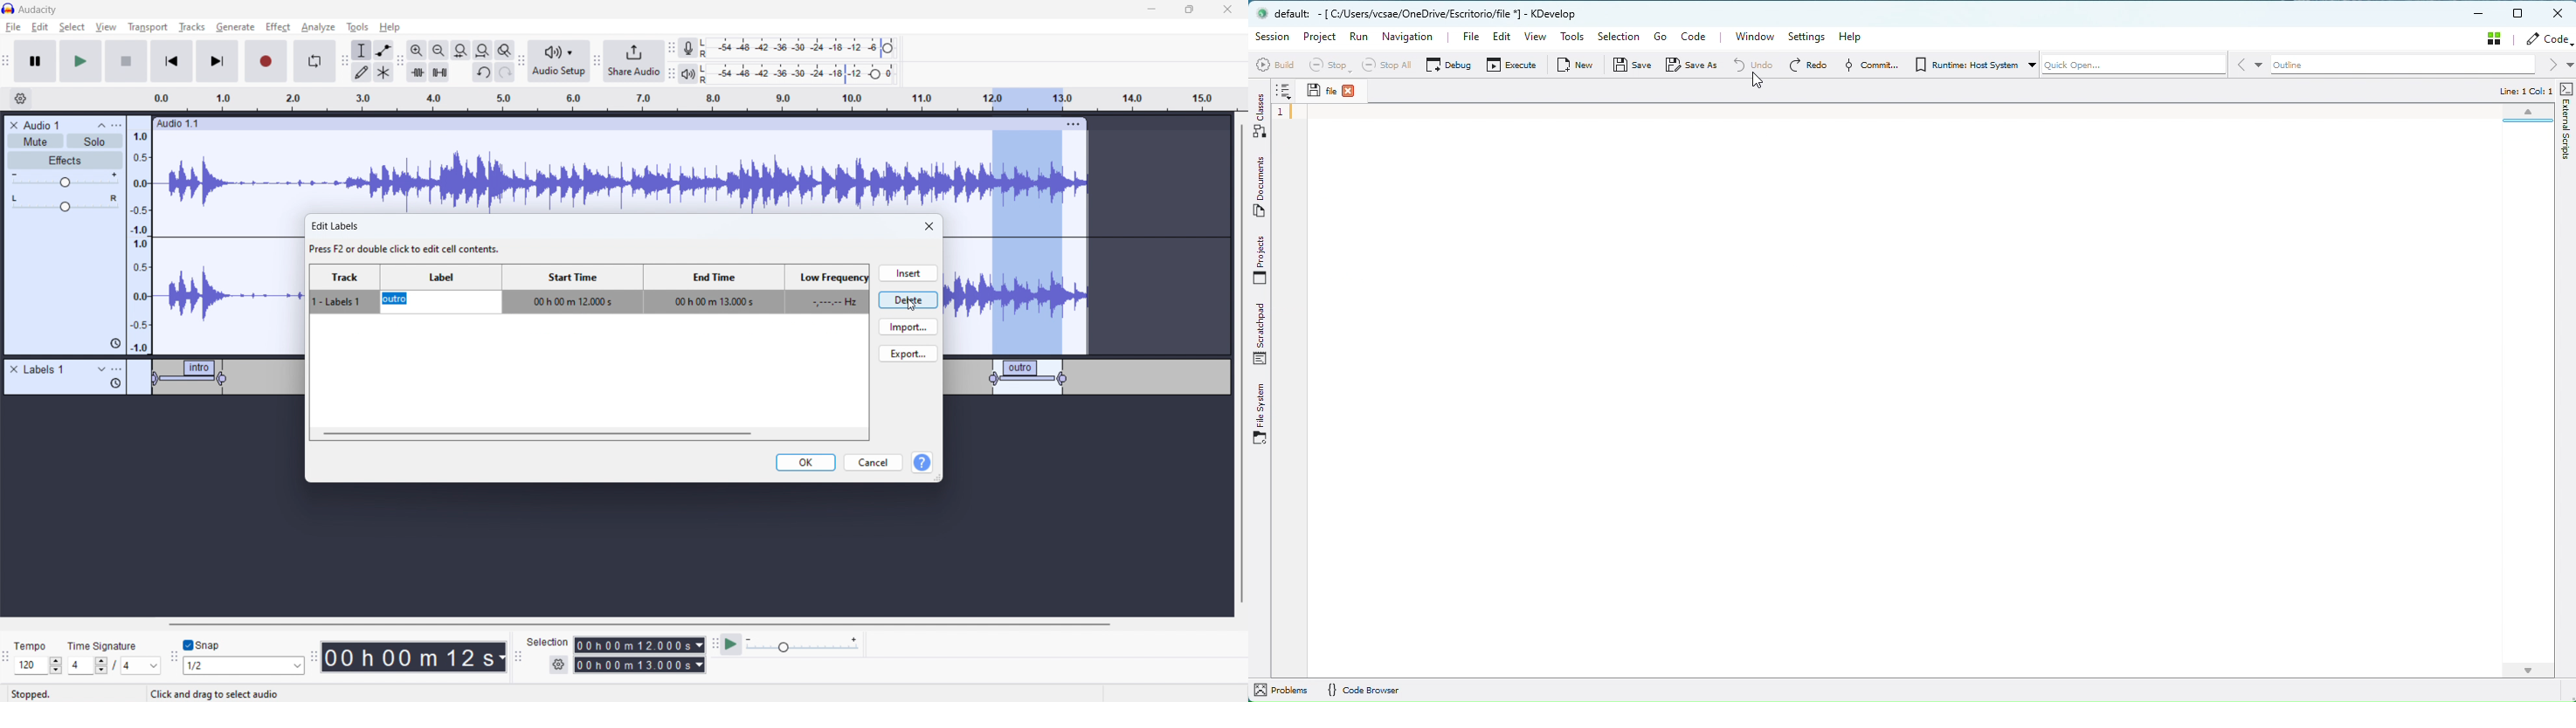  I want to click on audio wave, so click(620, 173).